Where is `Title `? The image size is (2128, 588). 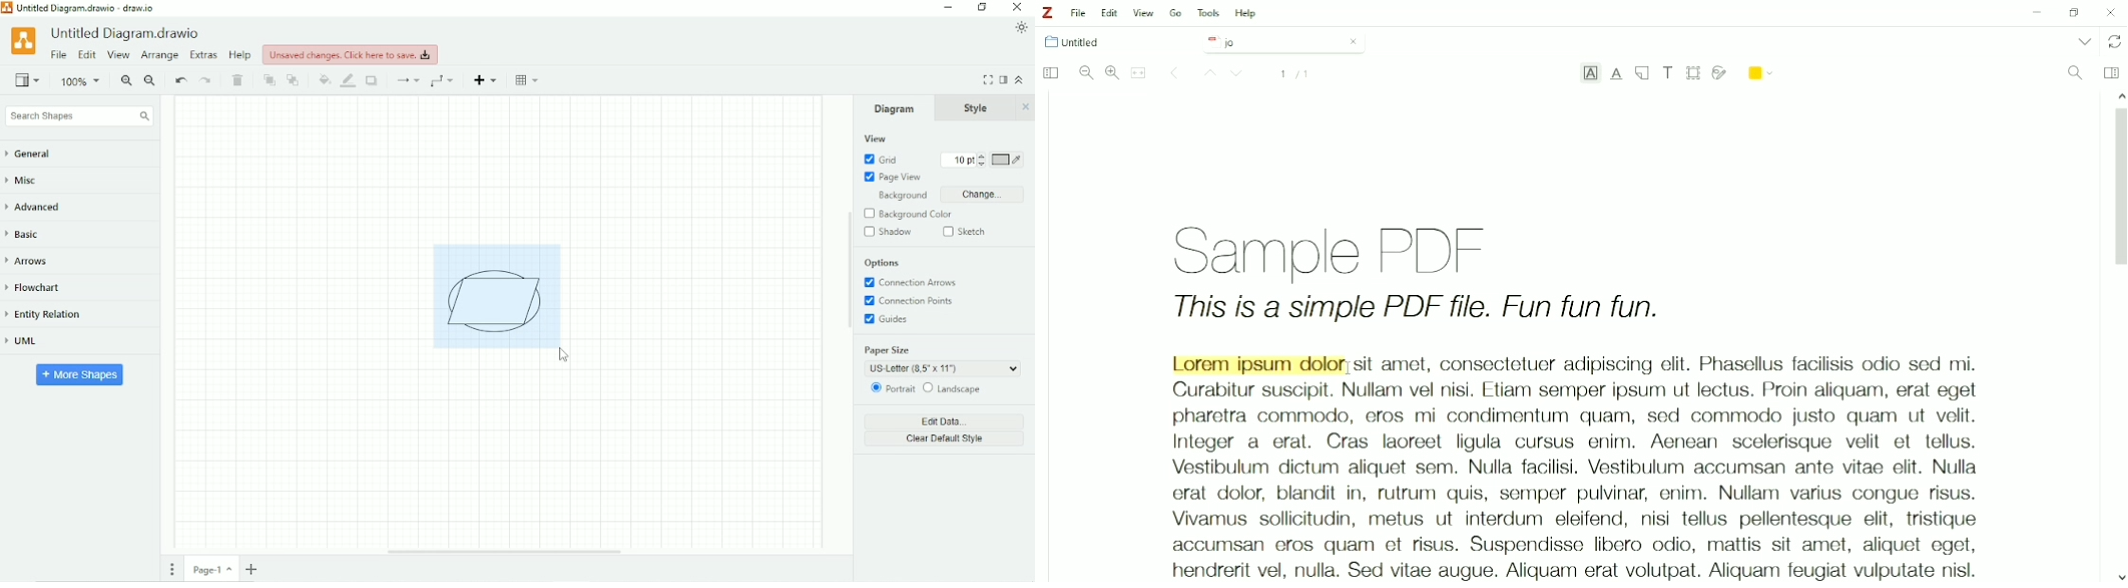
Title  is located at coordinates (84, 8).